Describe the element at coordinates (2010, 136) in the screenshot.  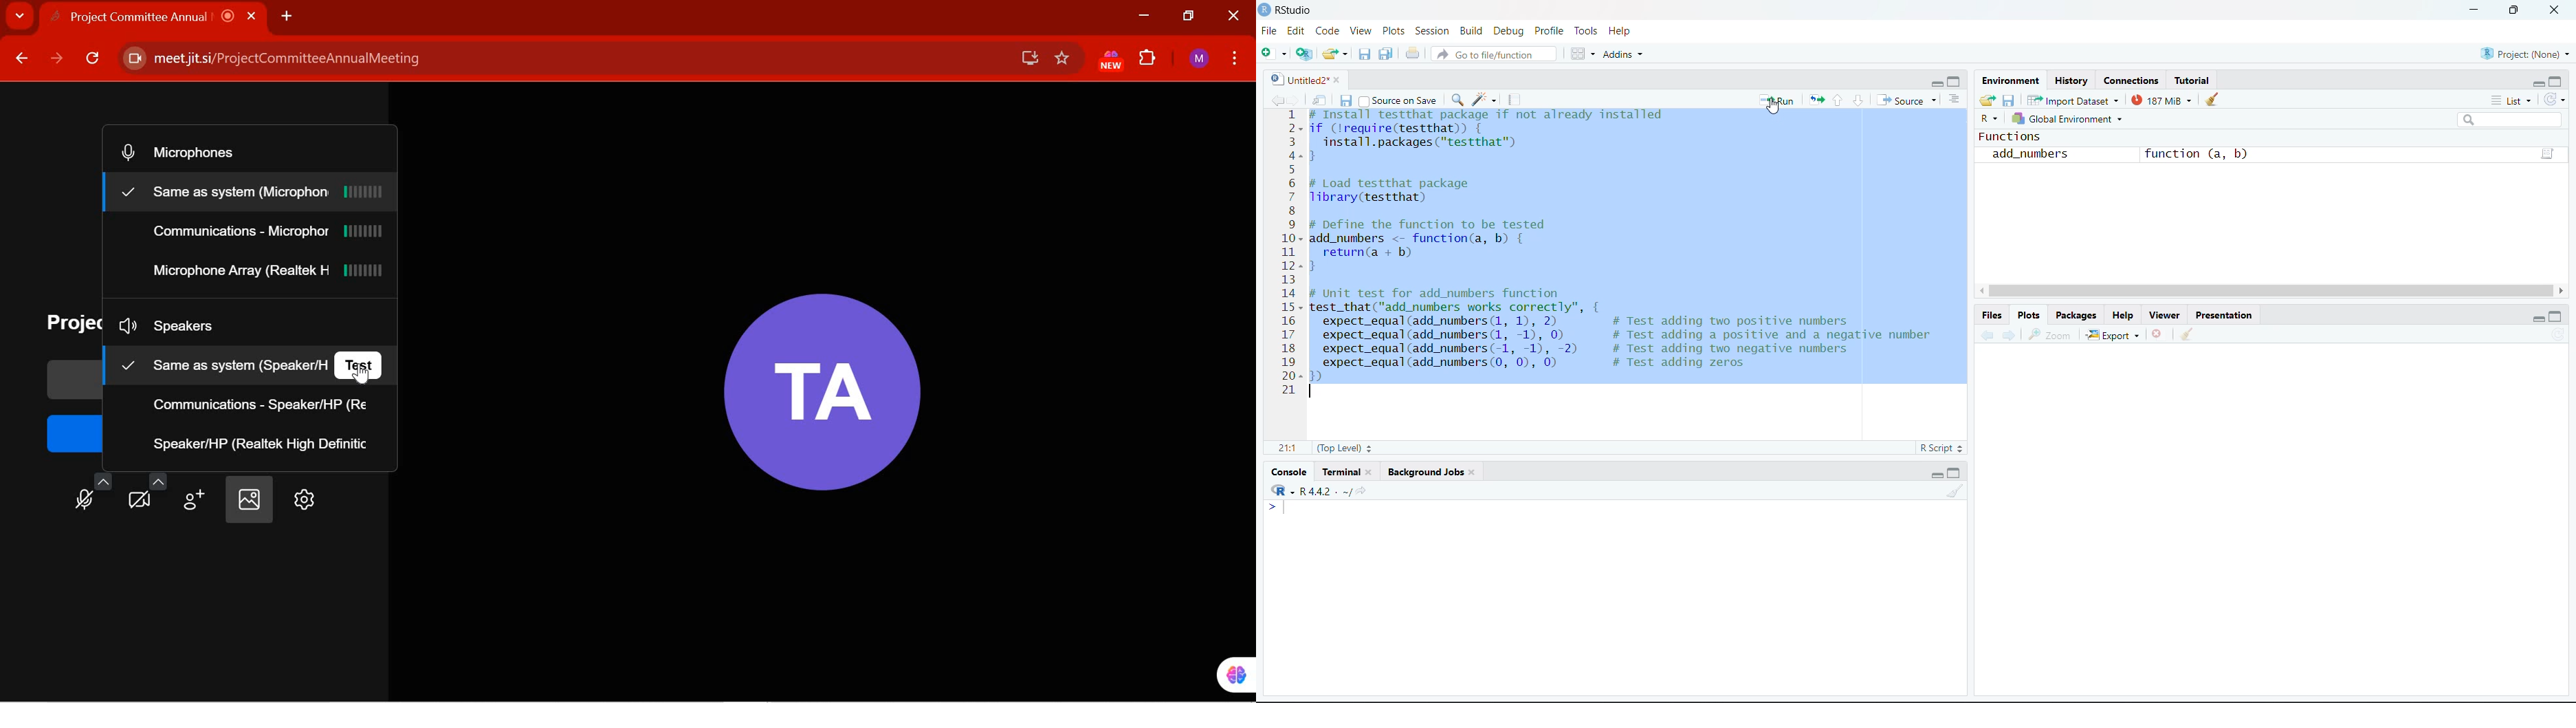
I see `Functions` at that location.